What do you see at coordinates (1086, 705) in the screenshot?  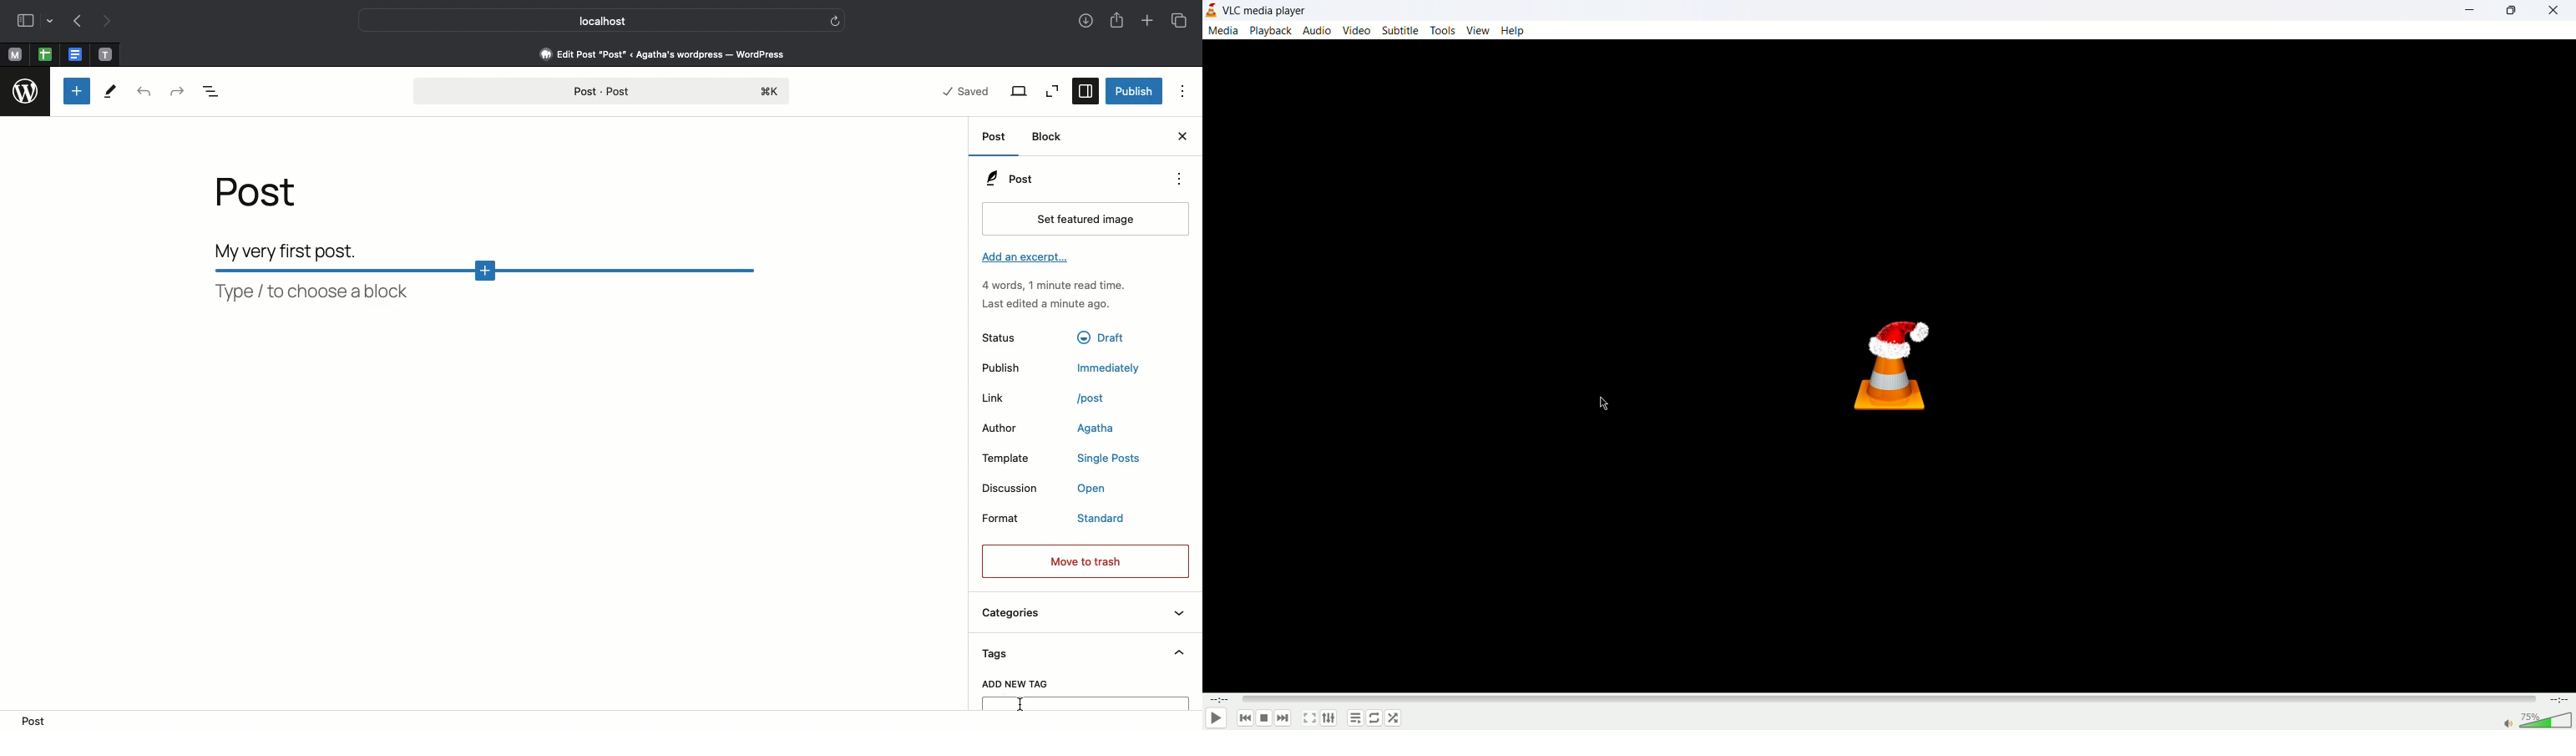 I see `Text box` at bounding box center [1086, 705].